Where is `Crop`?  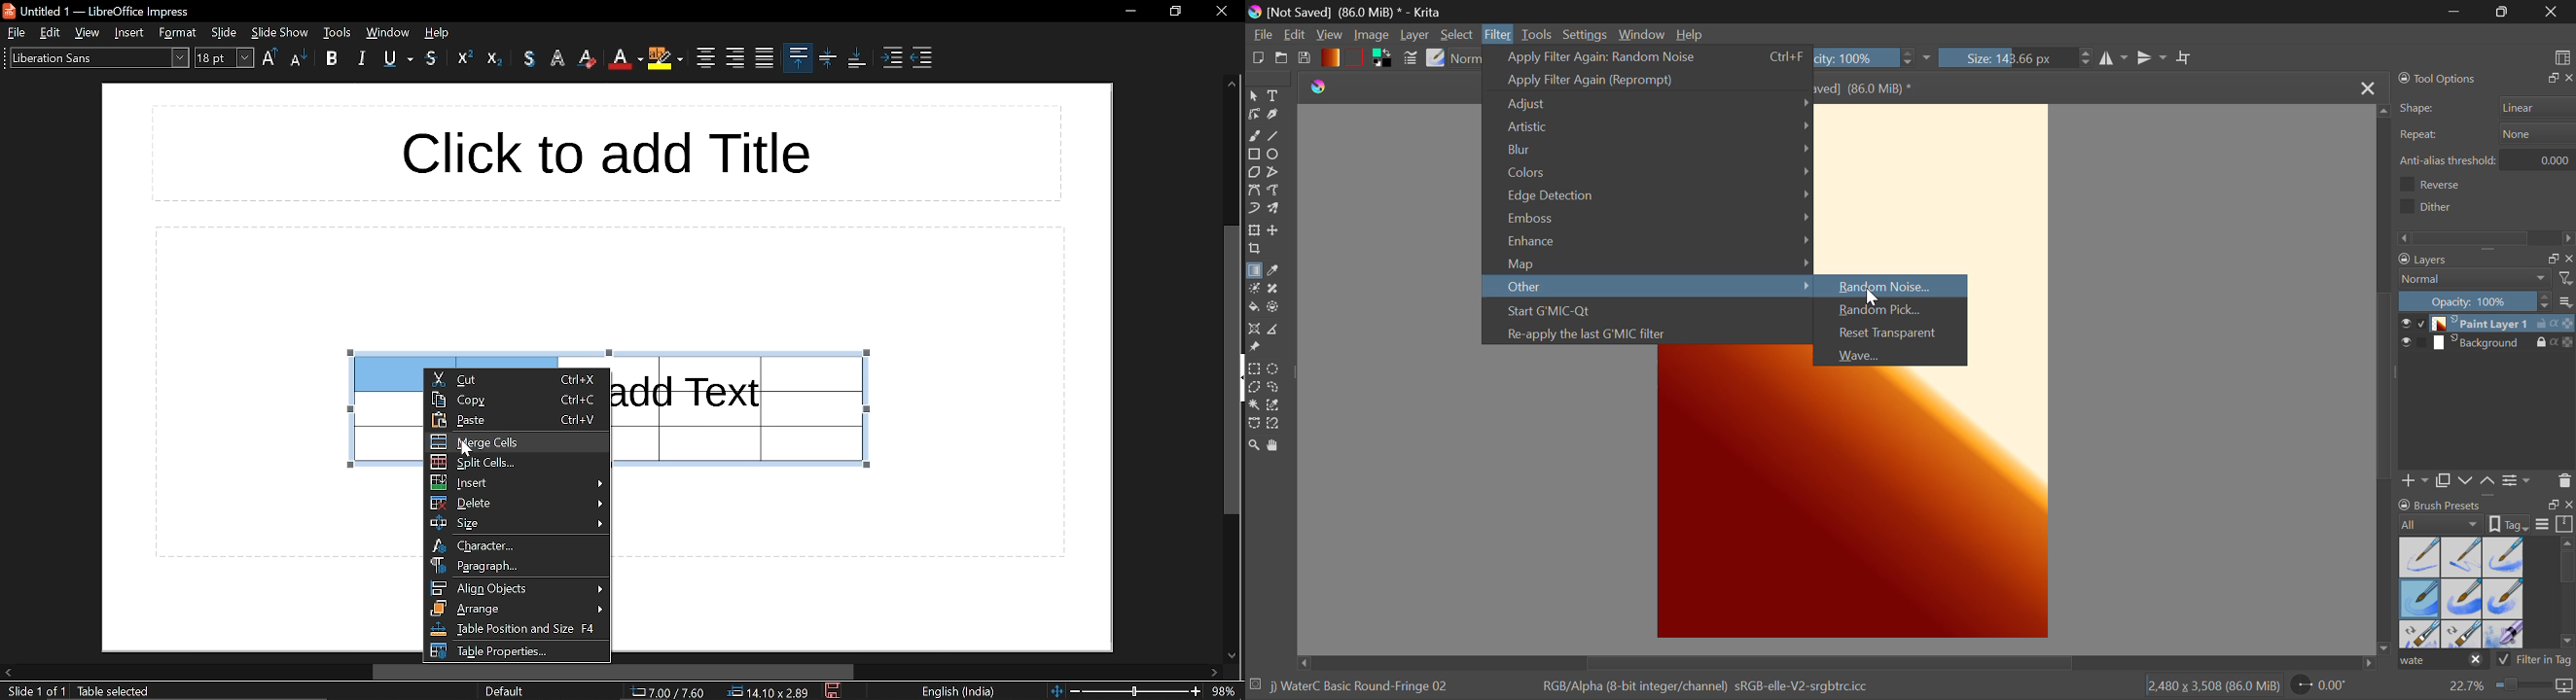 Crop is located at coordinates (1254, 250).